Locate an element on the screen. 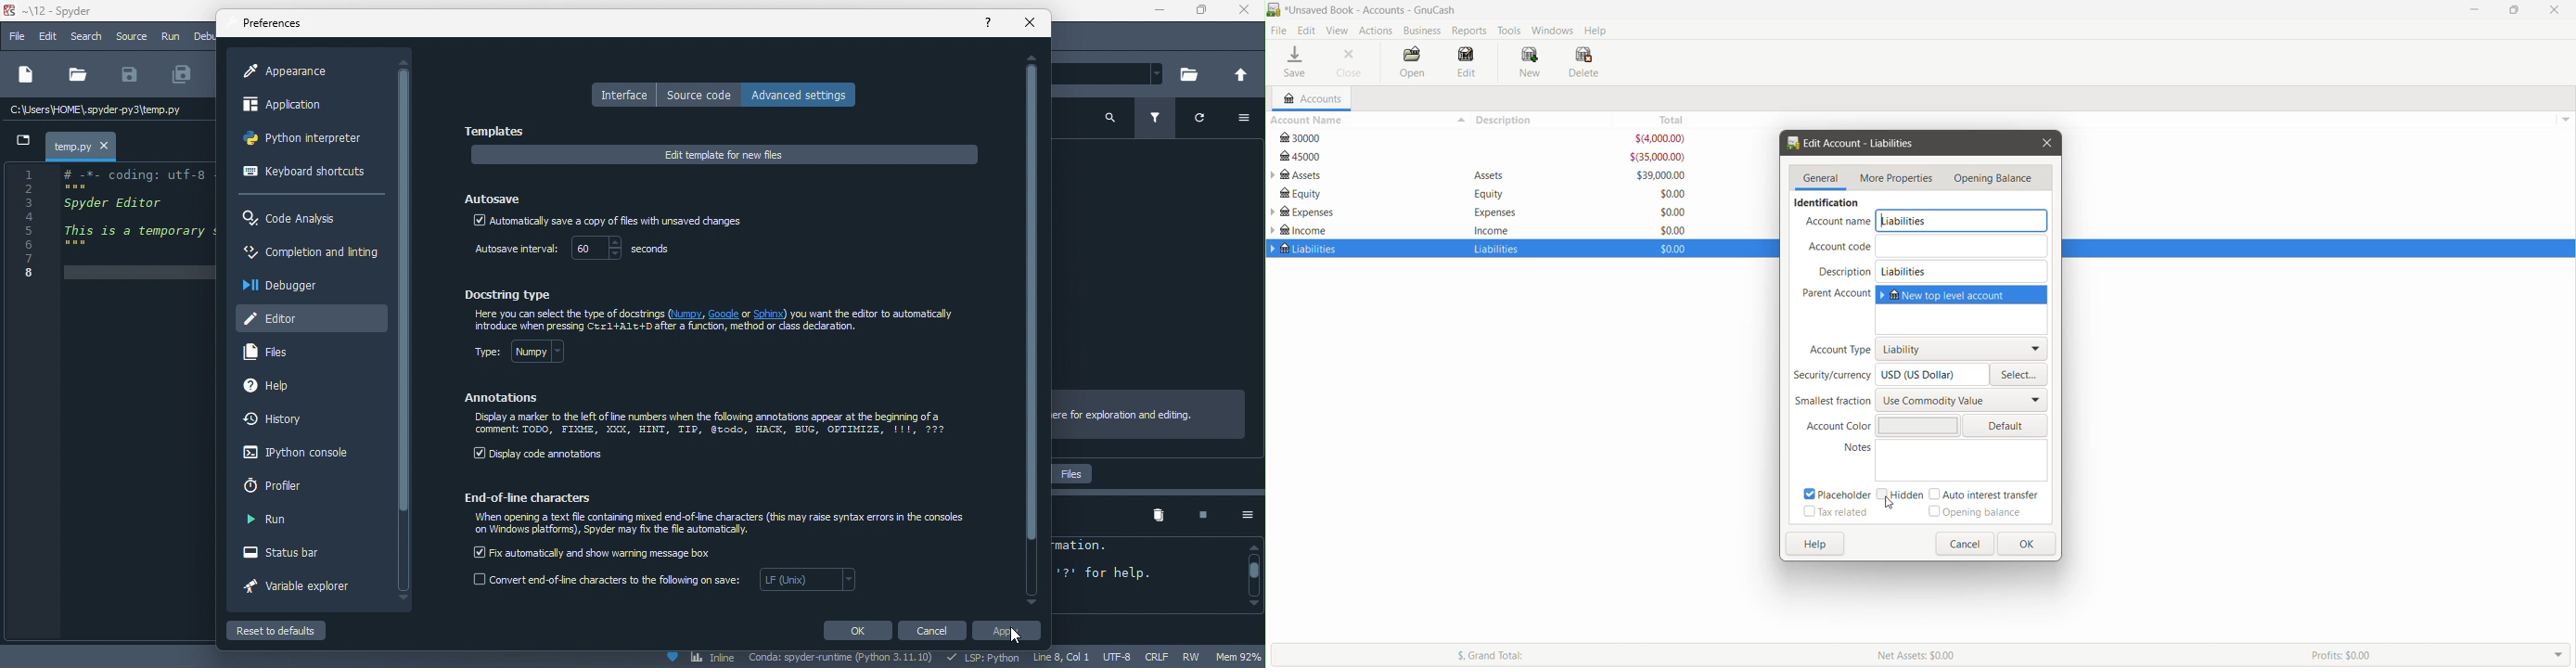 The width and height of the screenshot is (2576, 672). vertical scroll bar is located at coordinates (1032, 328).